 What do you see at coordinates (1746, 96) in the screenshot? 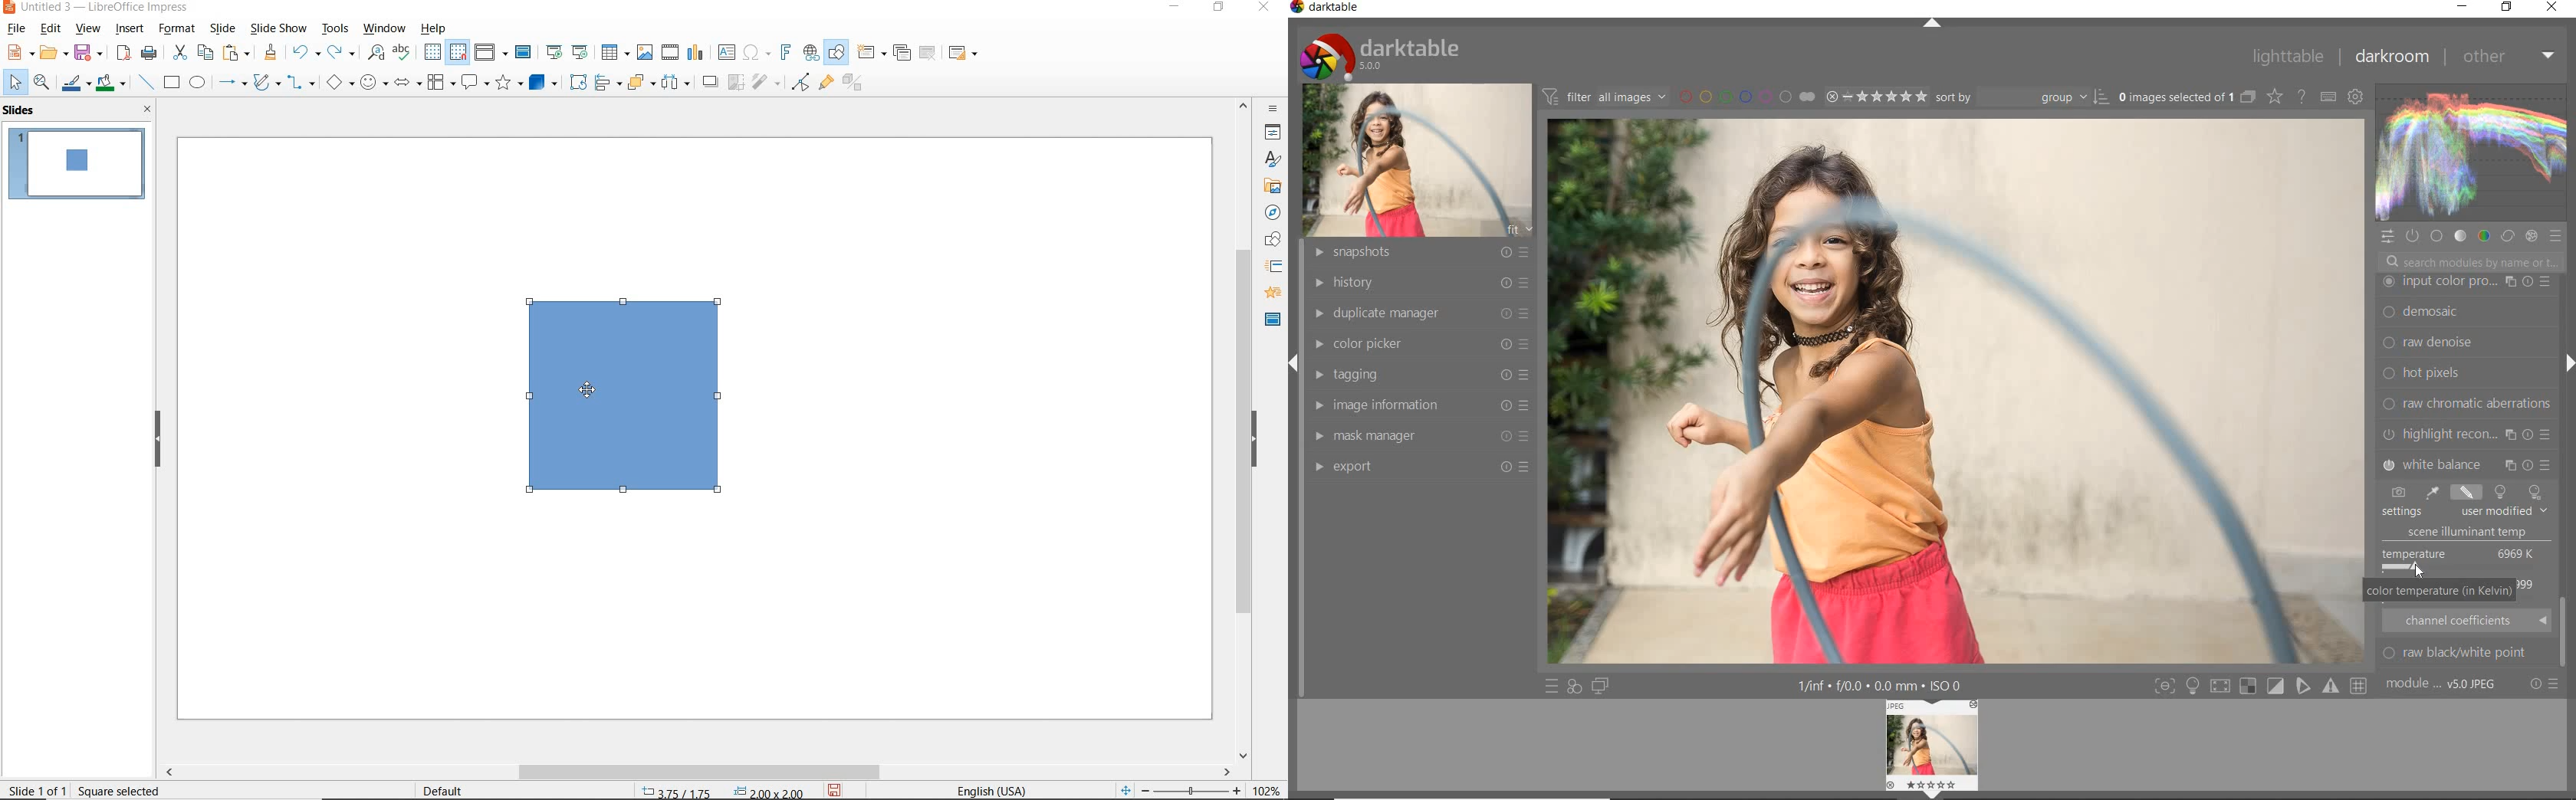
I see `filter by image color label` at bounding box center [1746, 96].